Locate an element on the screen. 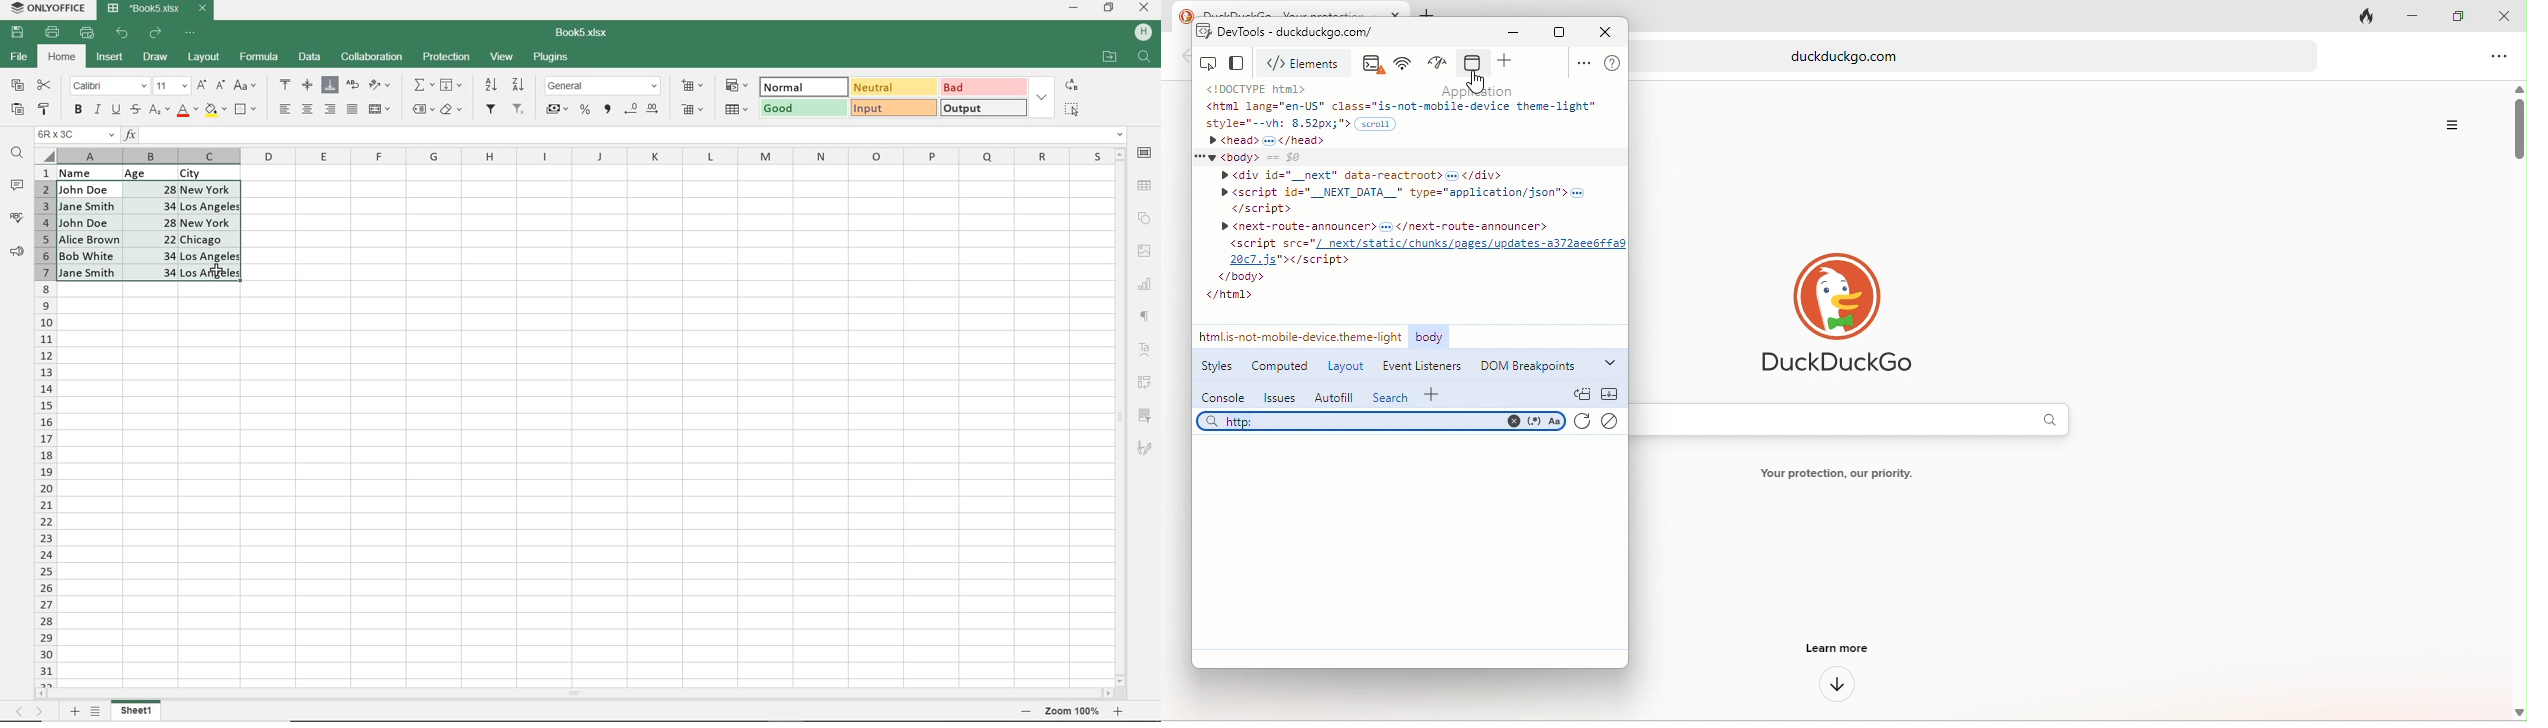  vertical scroll bar is located at coordinates (2517, 119).